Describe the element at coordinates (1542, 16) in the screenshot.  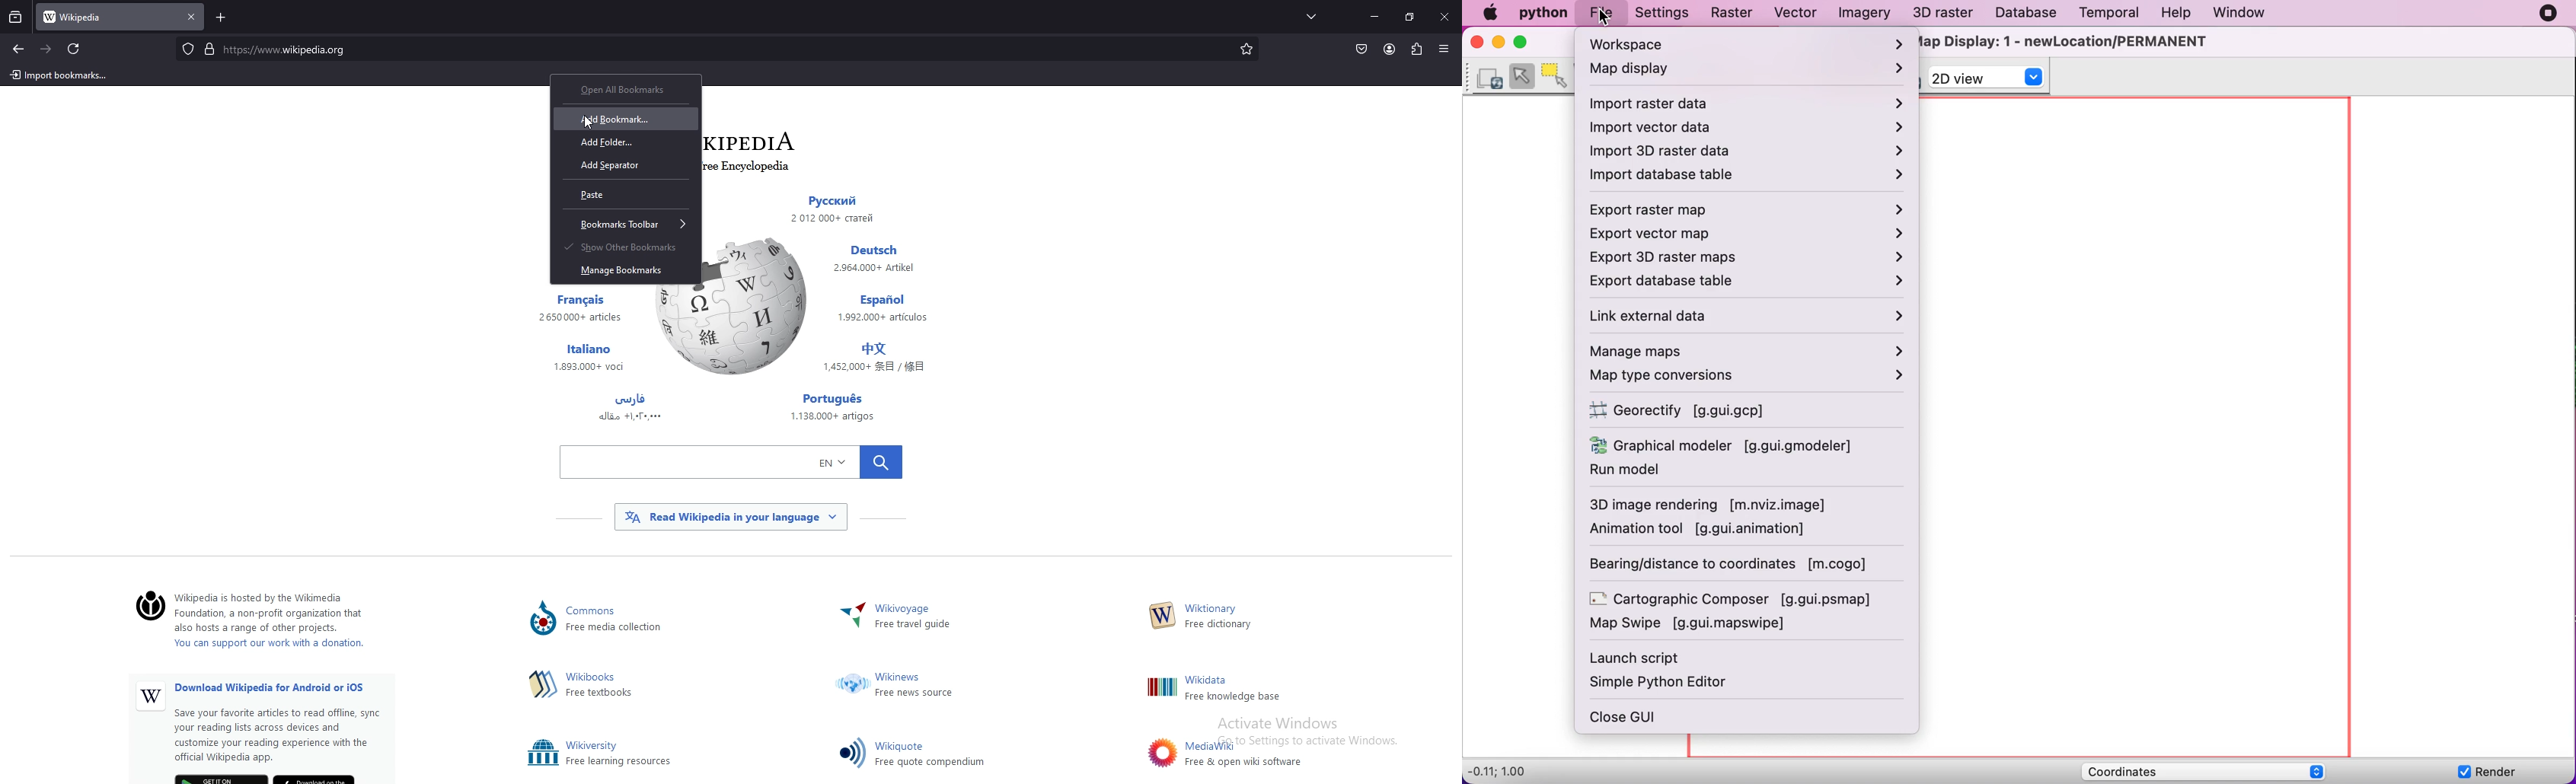
I see `python` at that location.